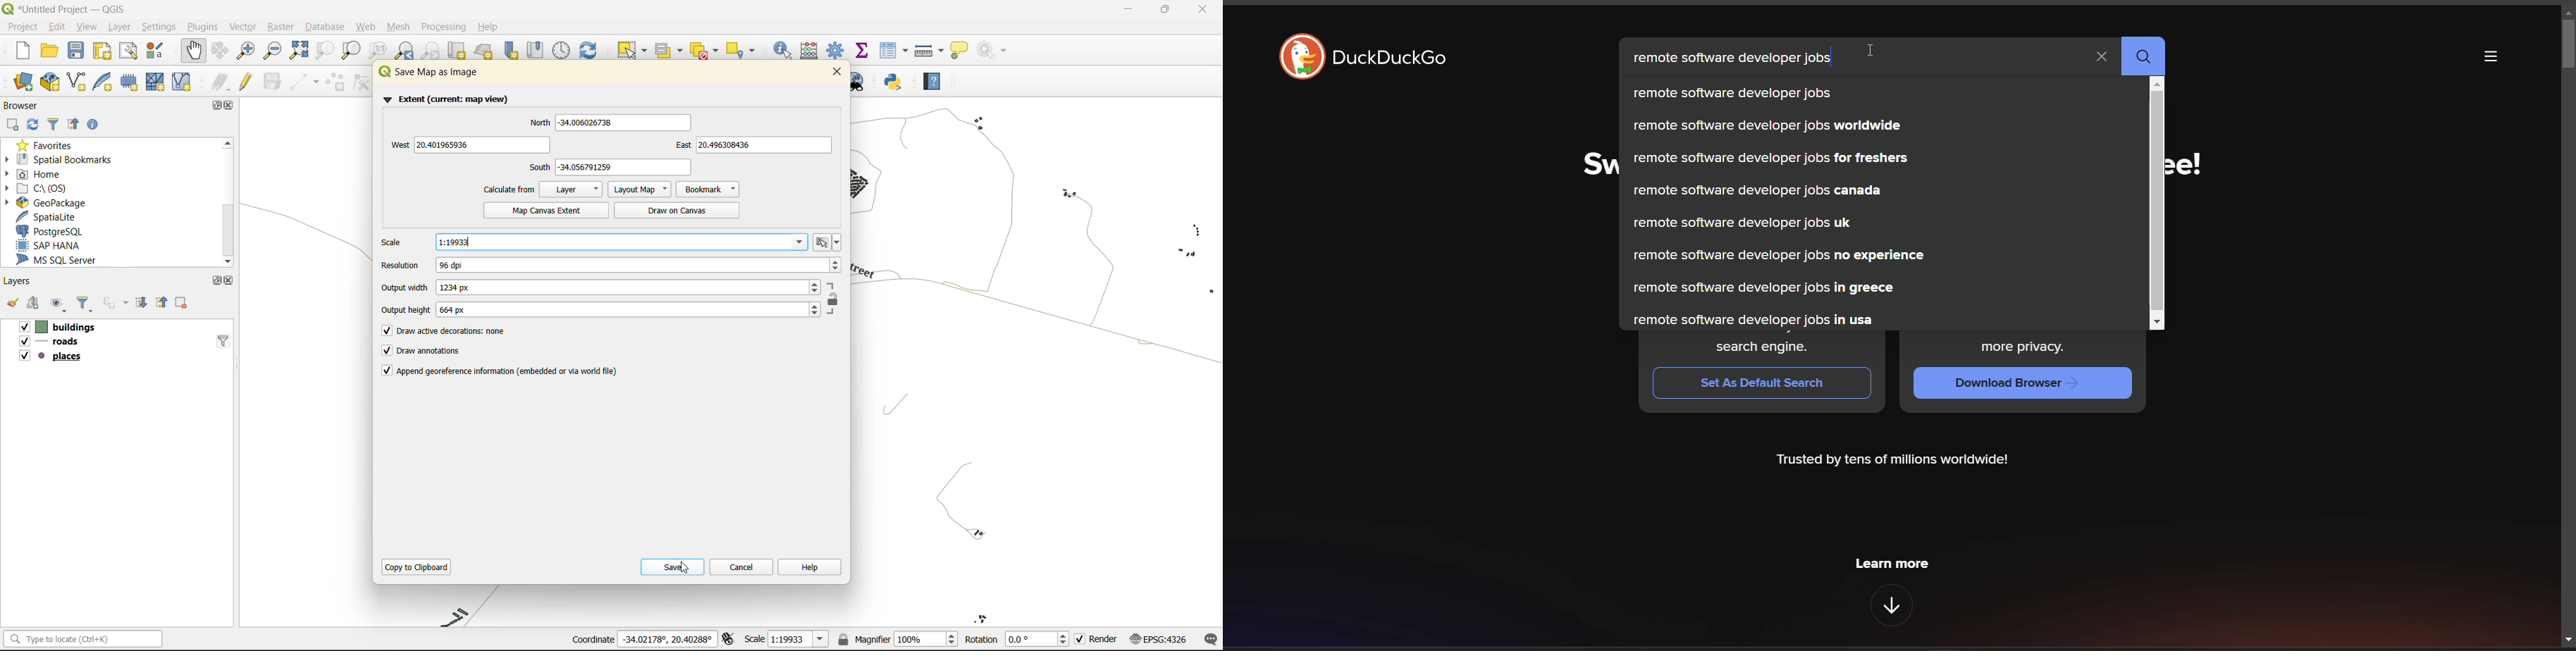 The width and height of the screenshot is (2576, 672). What do you see at coordinates (378, 51) in the screenshot?
I see `zoom native` at bounding box center [378, 51].